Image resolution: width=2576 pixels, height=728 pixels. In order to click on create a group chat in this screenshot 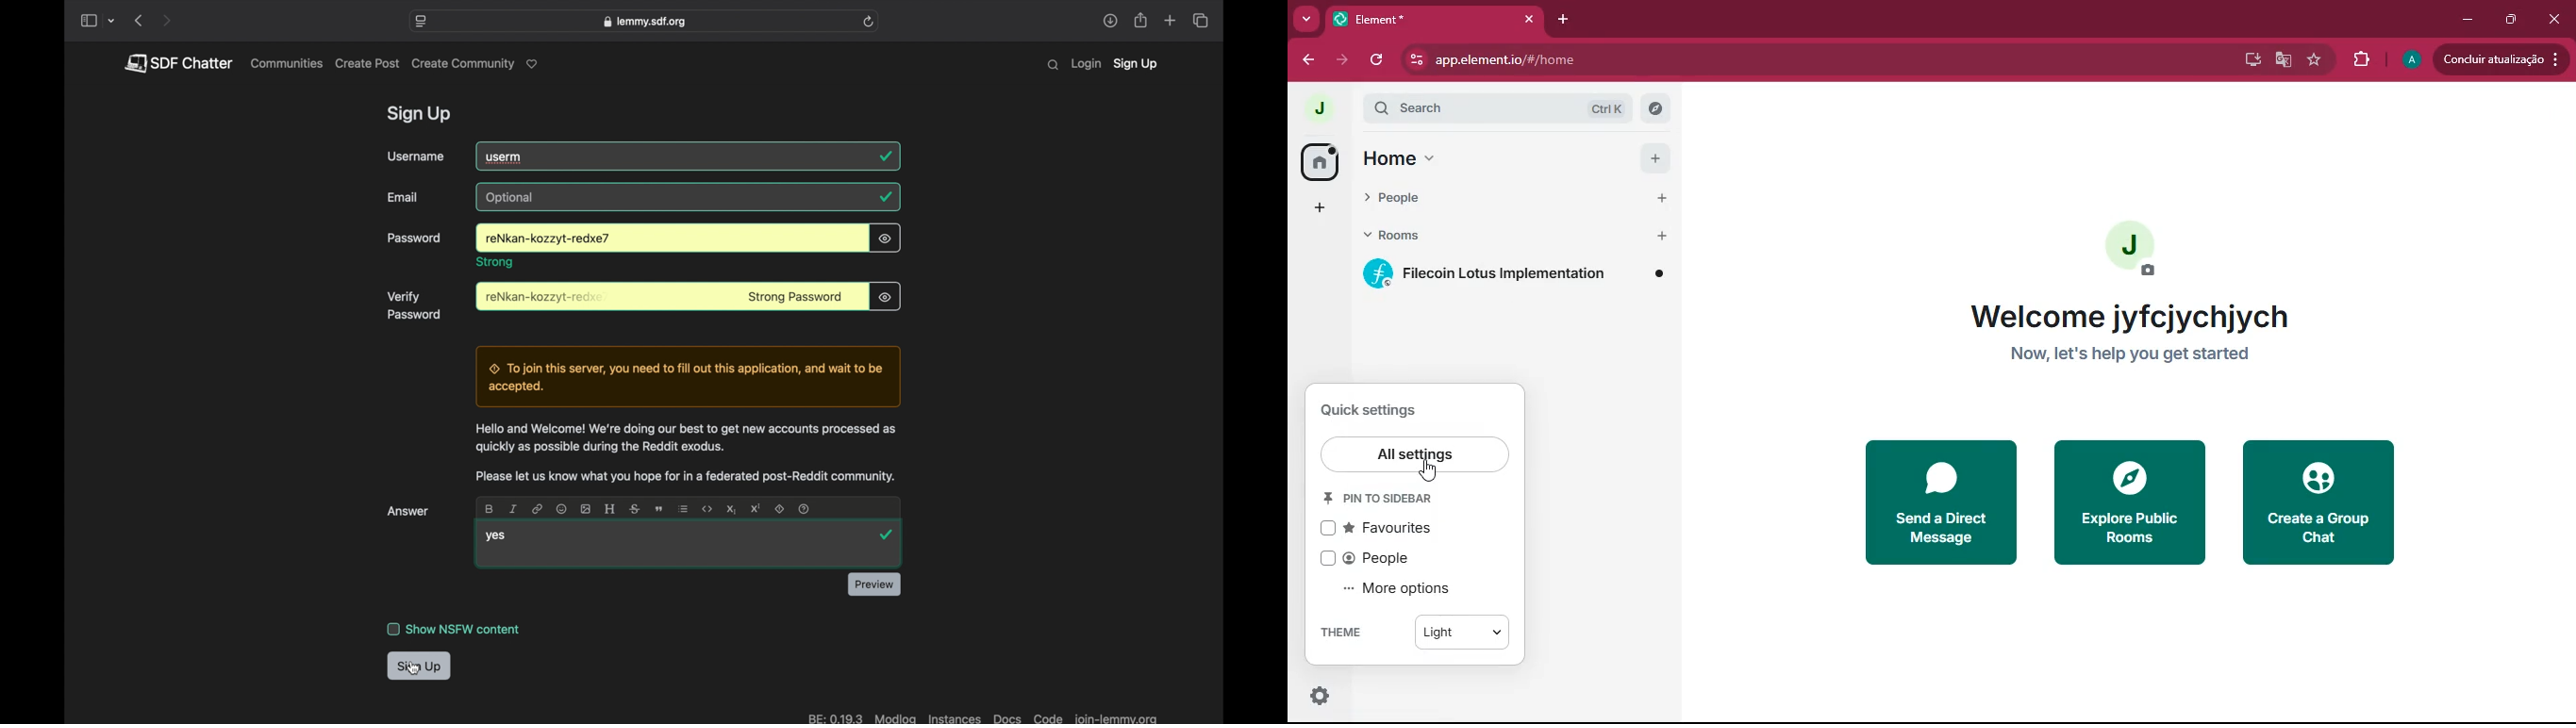, I will do `click(2321, 501)`.